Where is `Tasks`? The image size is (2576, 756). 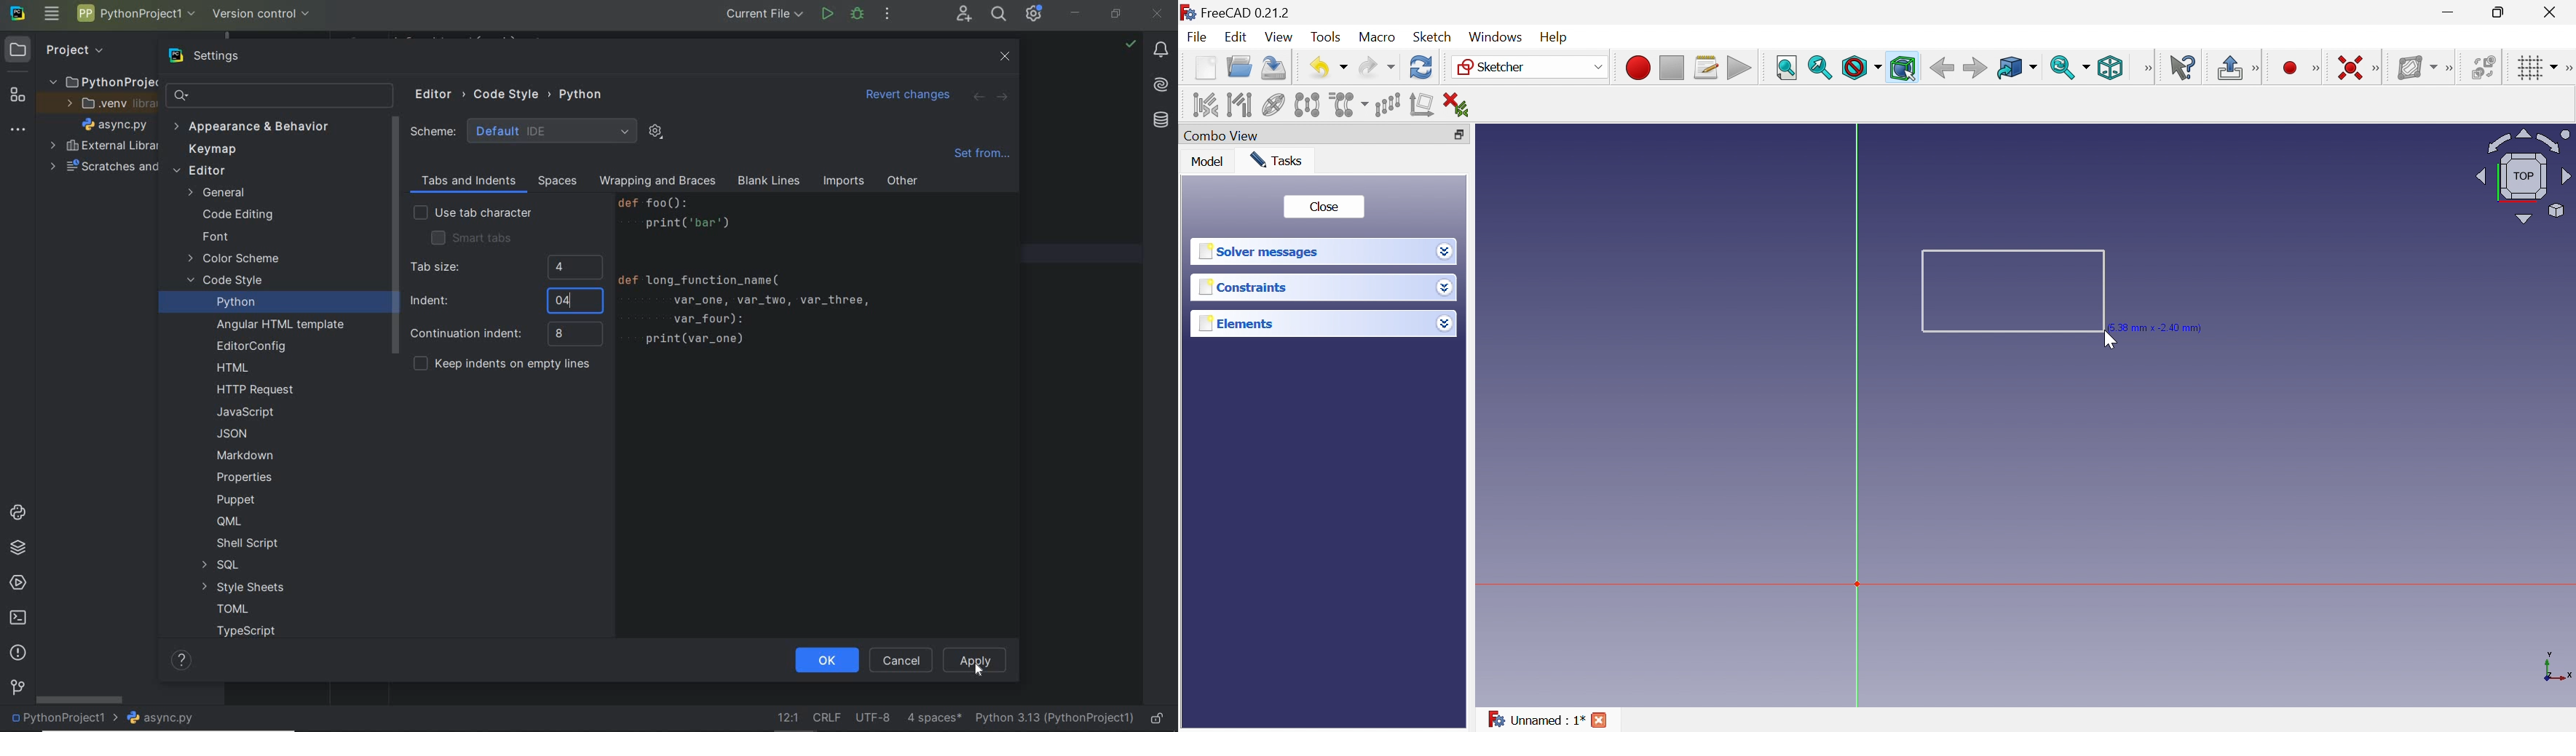 Tasks is located at coordinates (1276, 159).